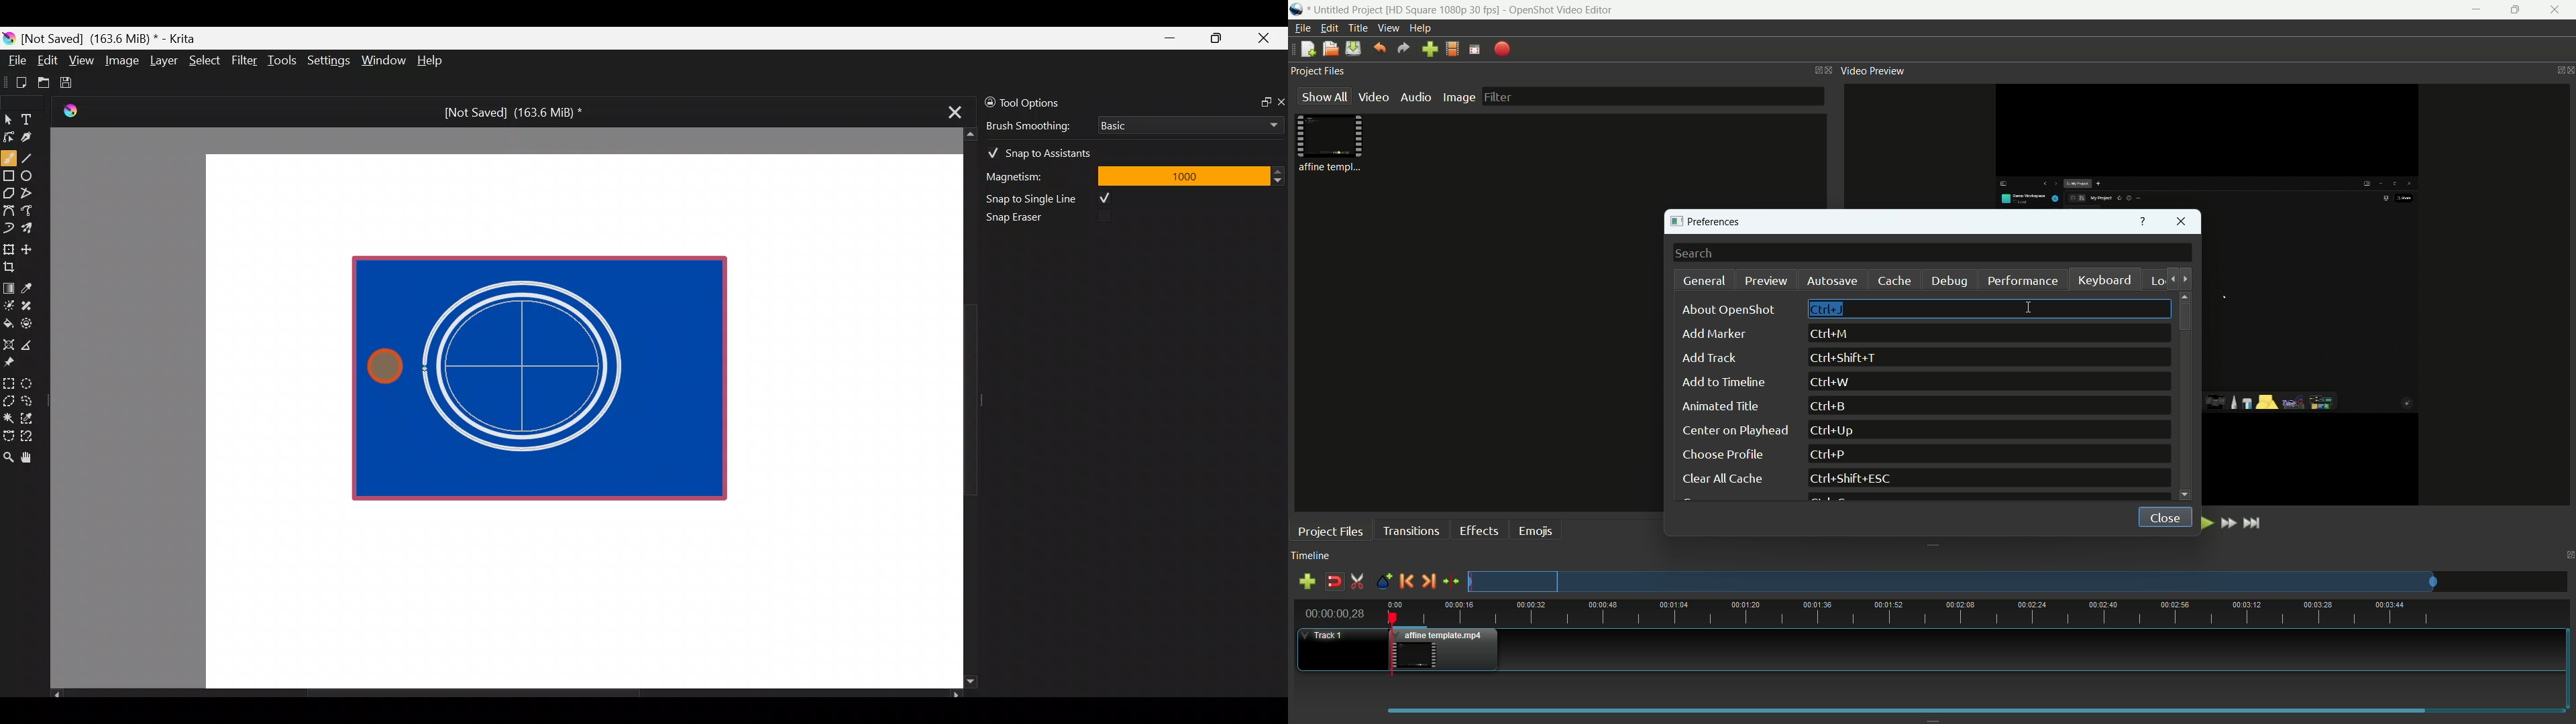 The height and width of the screenshot is (728, 2576). Describe the element at coordinates (1280, 180) in the screenshot. I see `Decrease` at that location.